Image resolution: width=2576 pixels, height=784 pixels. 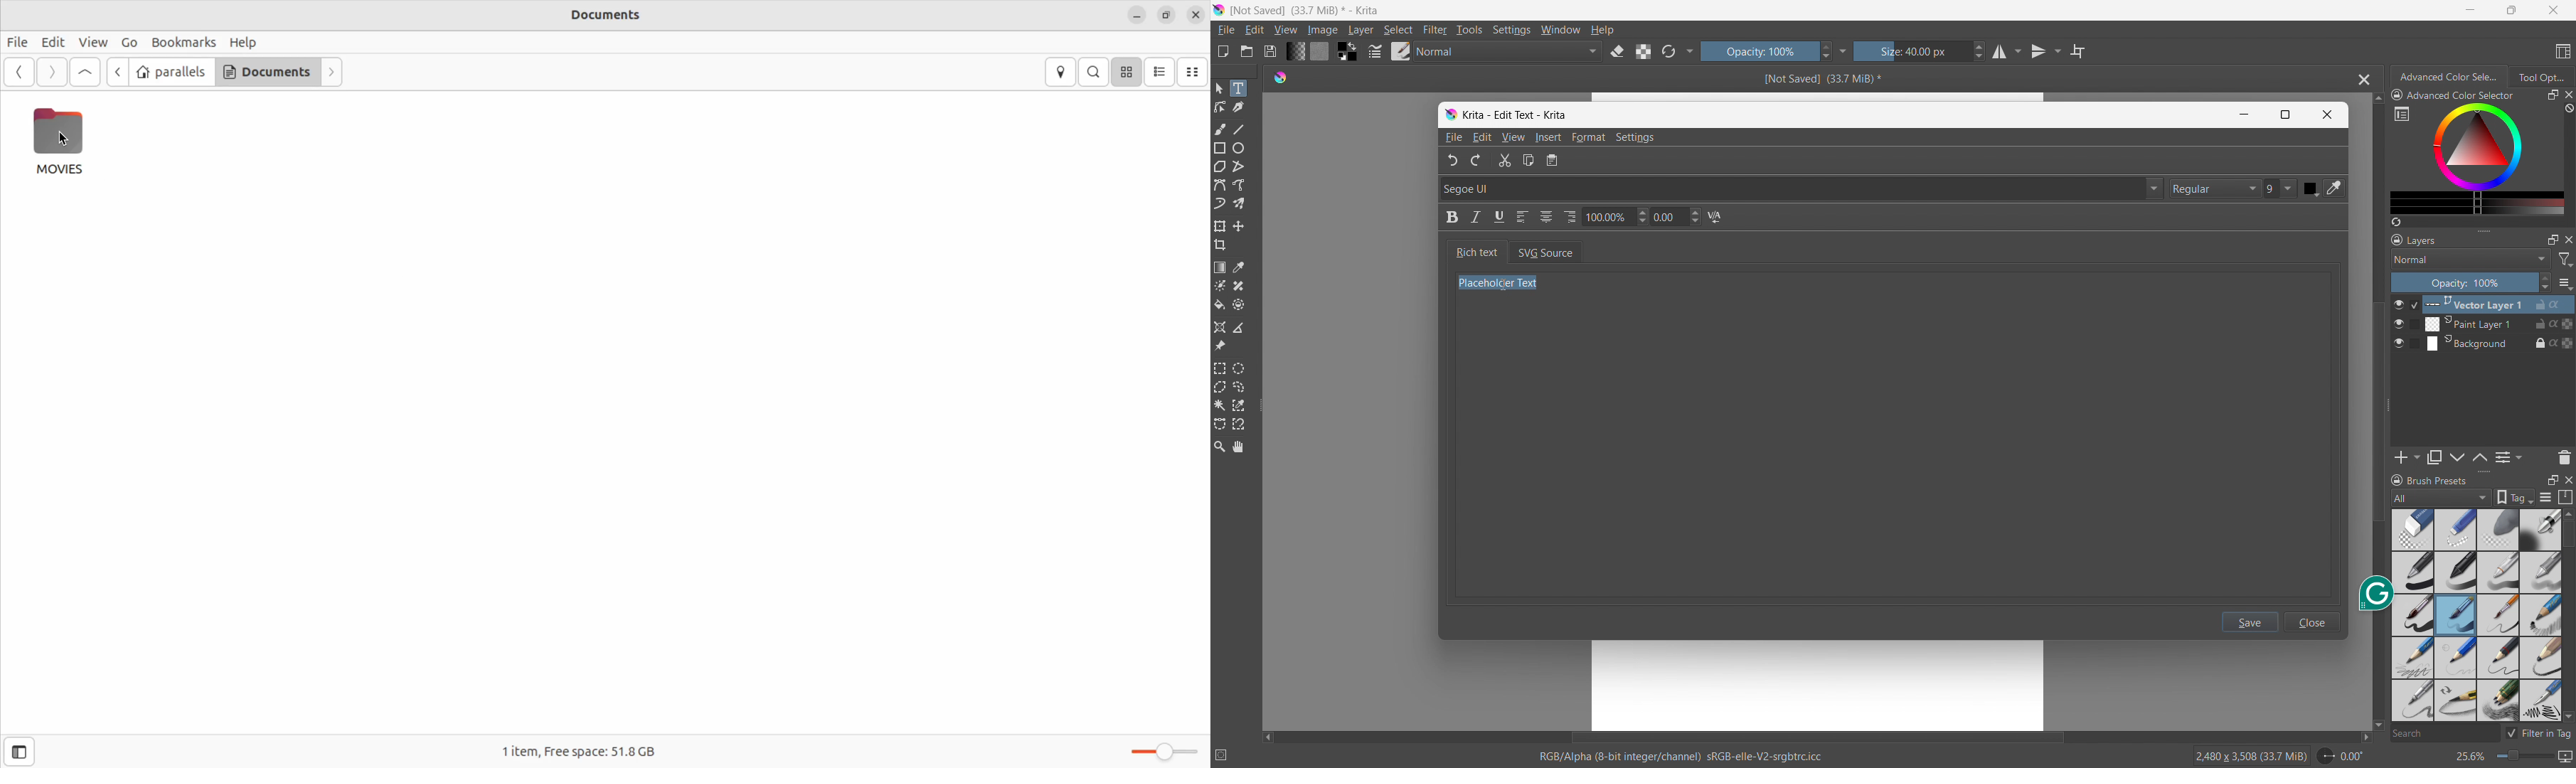 What do you see at coordinates (2567, 109) in the screenshot?
I see `clear all color history` at bounding box center [2567, 109].